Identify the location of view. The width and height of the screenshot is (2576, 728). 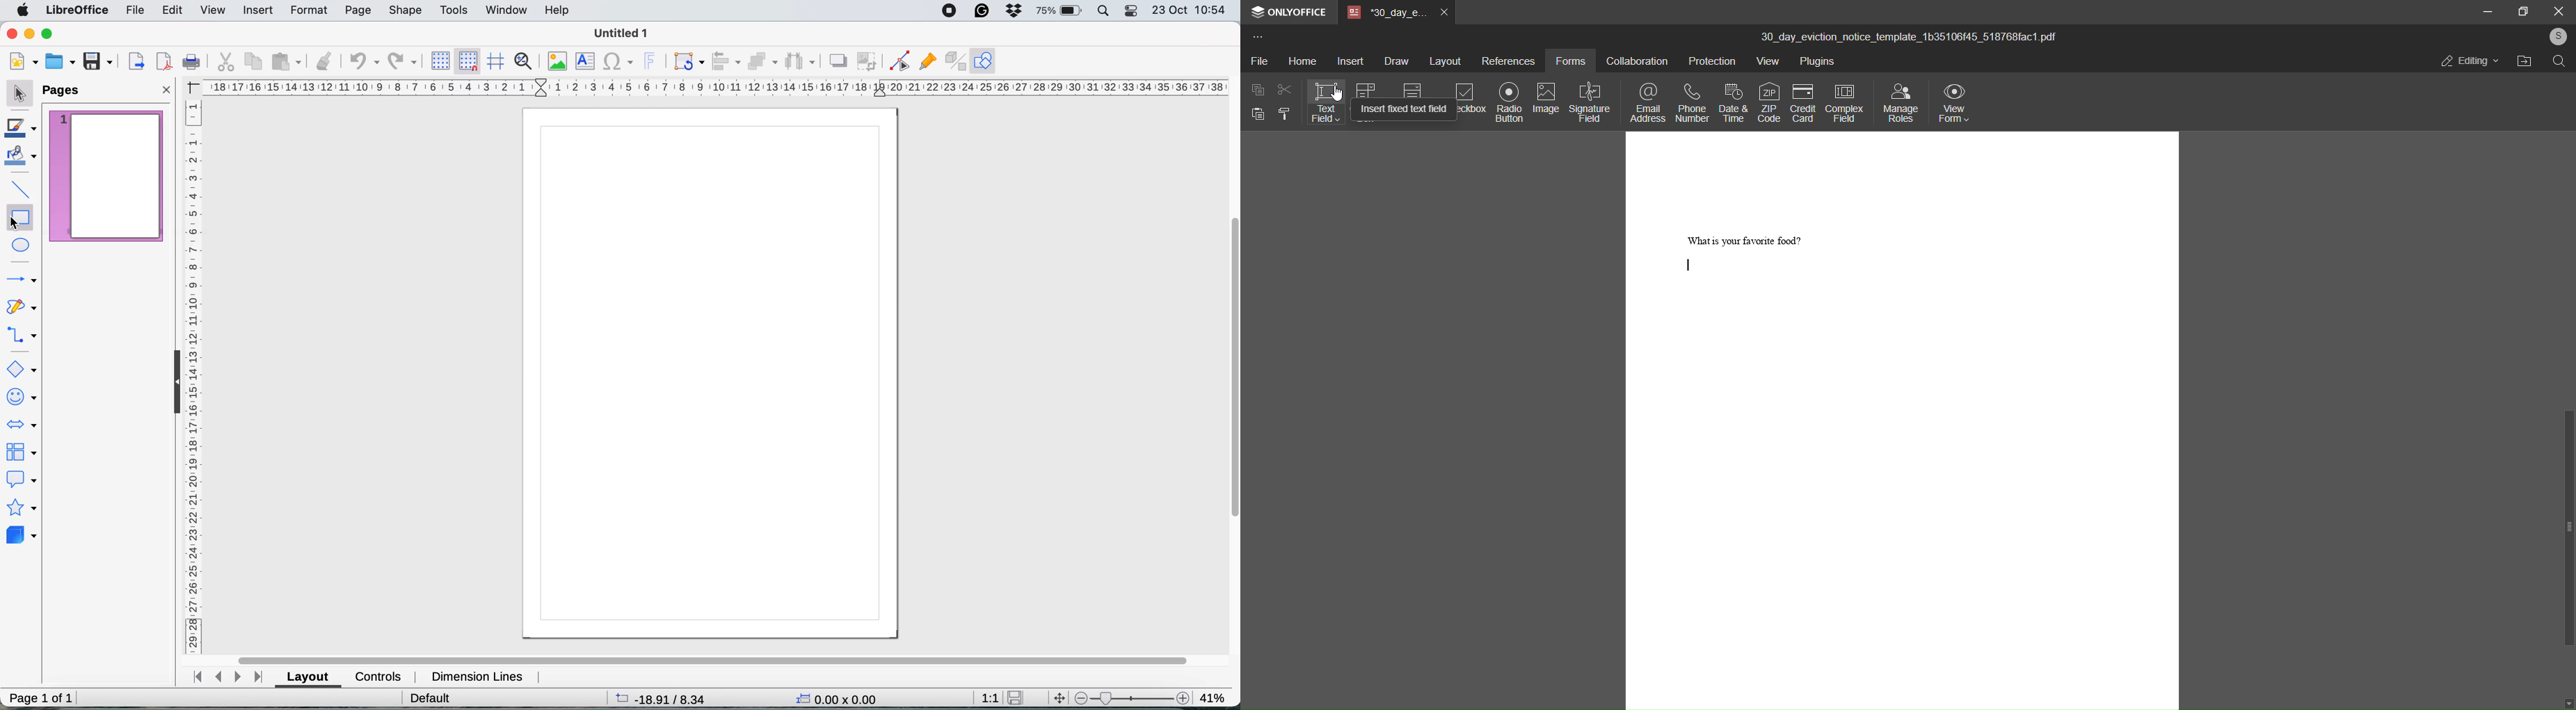
(214, 11).